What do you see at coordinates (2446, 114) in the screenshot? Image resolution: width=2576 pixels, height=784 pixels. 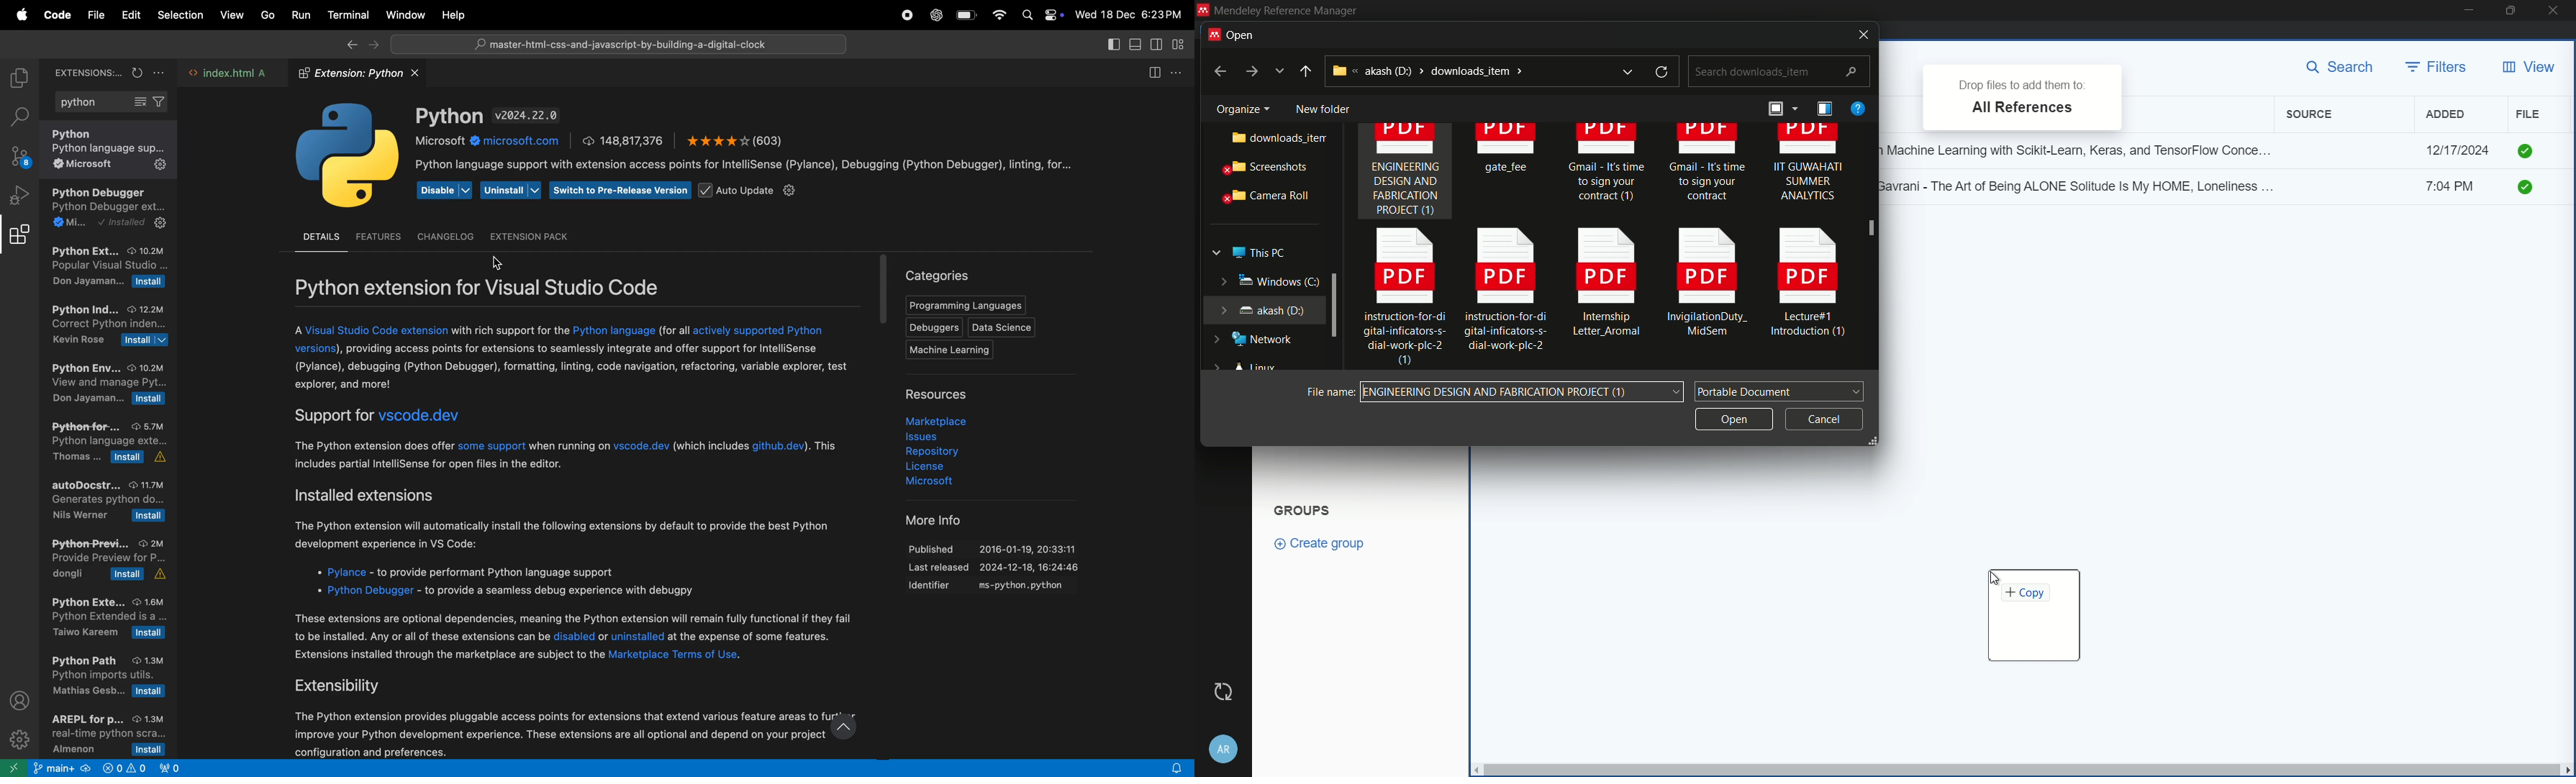 I see `added` at bounding box center [2446, 114].